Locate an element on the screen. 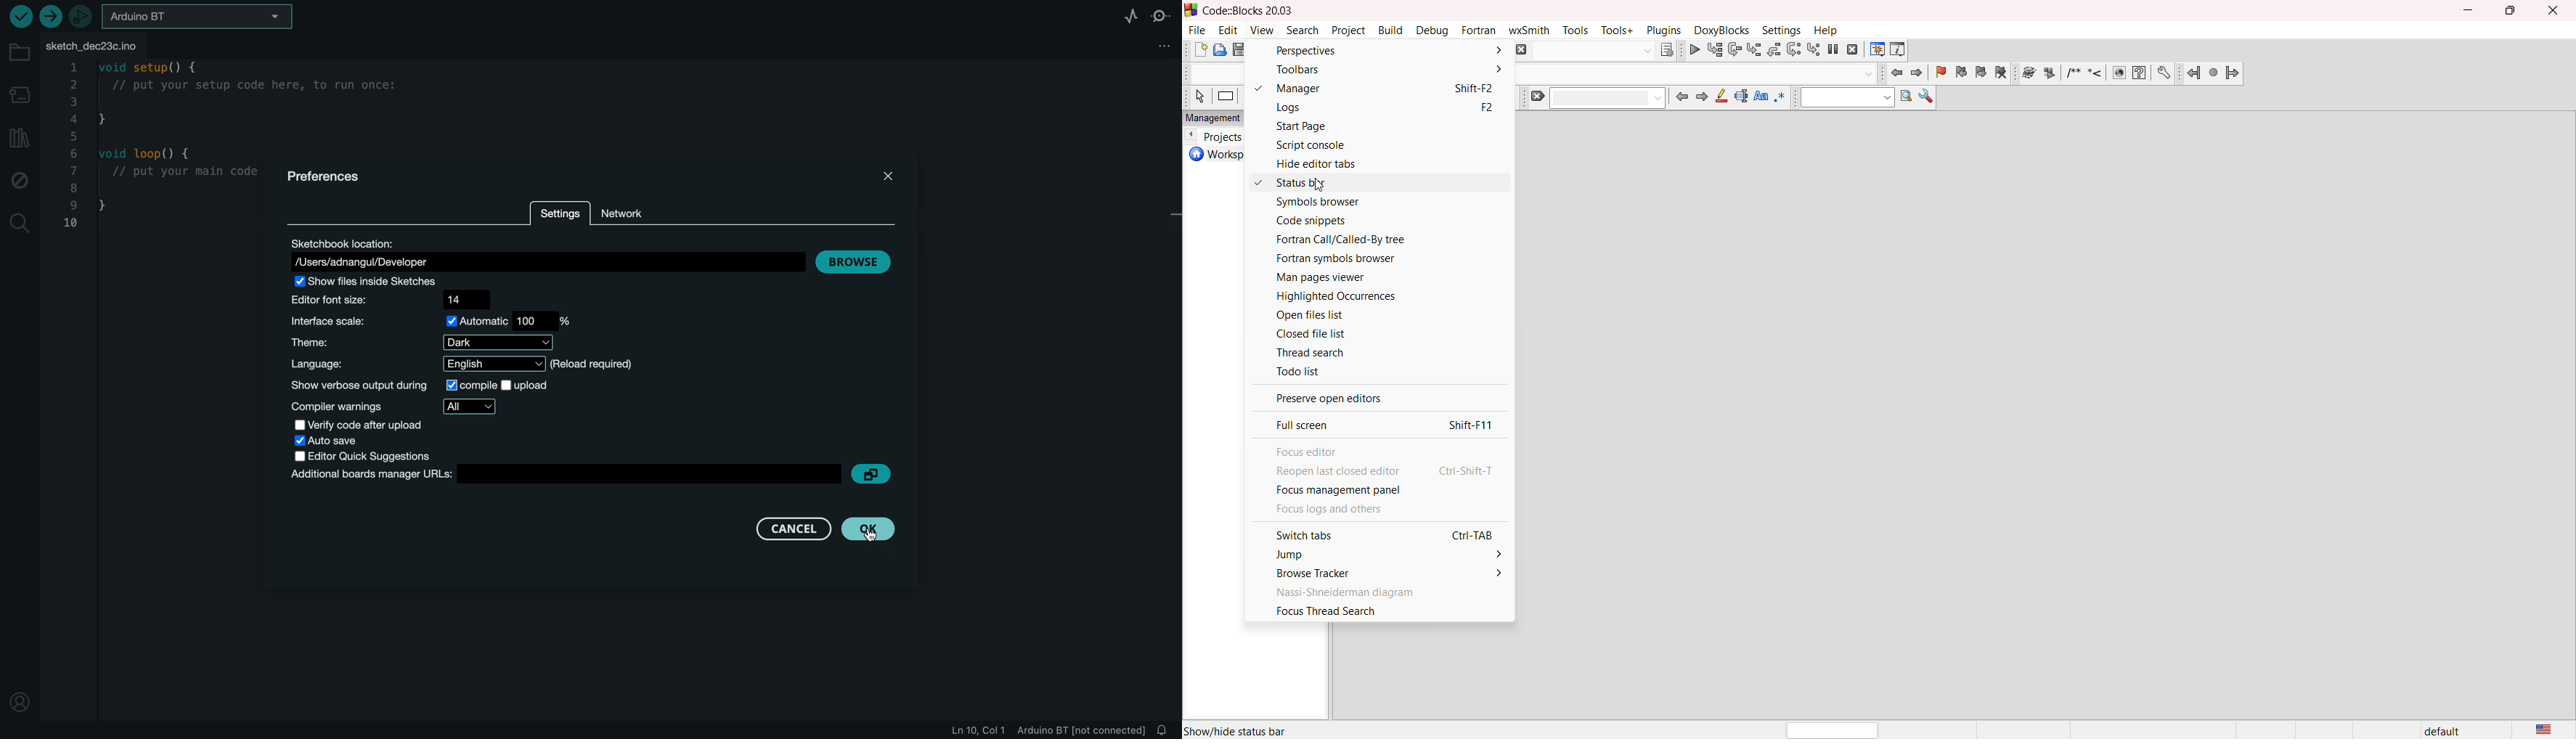 This screenshot has height=756, width=2576. Insert block is located at coordinates (2072, 73).